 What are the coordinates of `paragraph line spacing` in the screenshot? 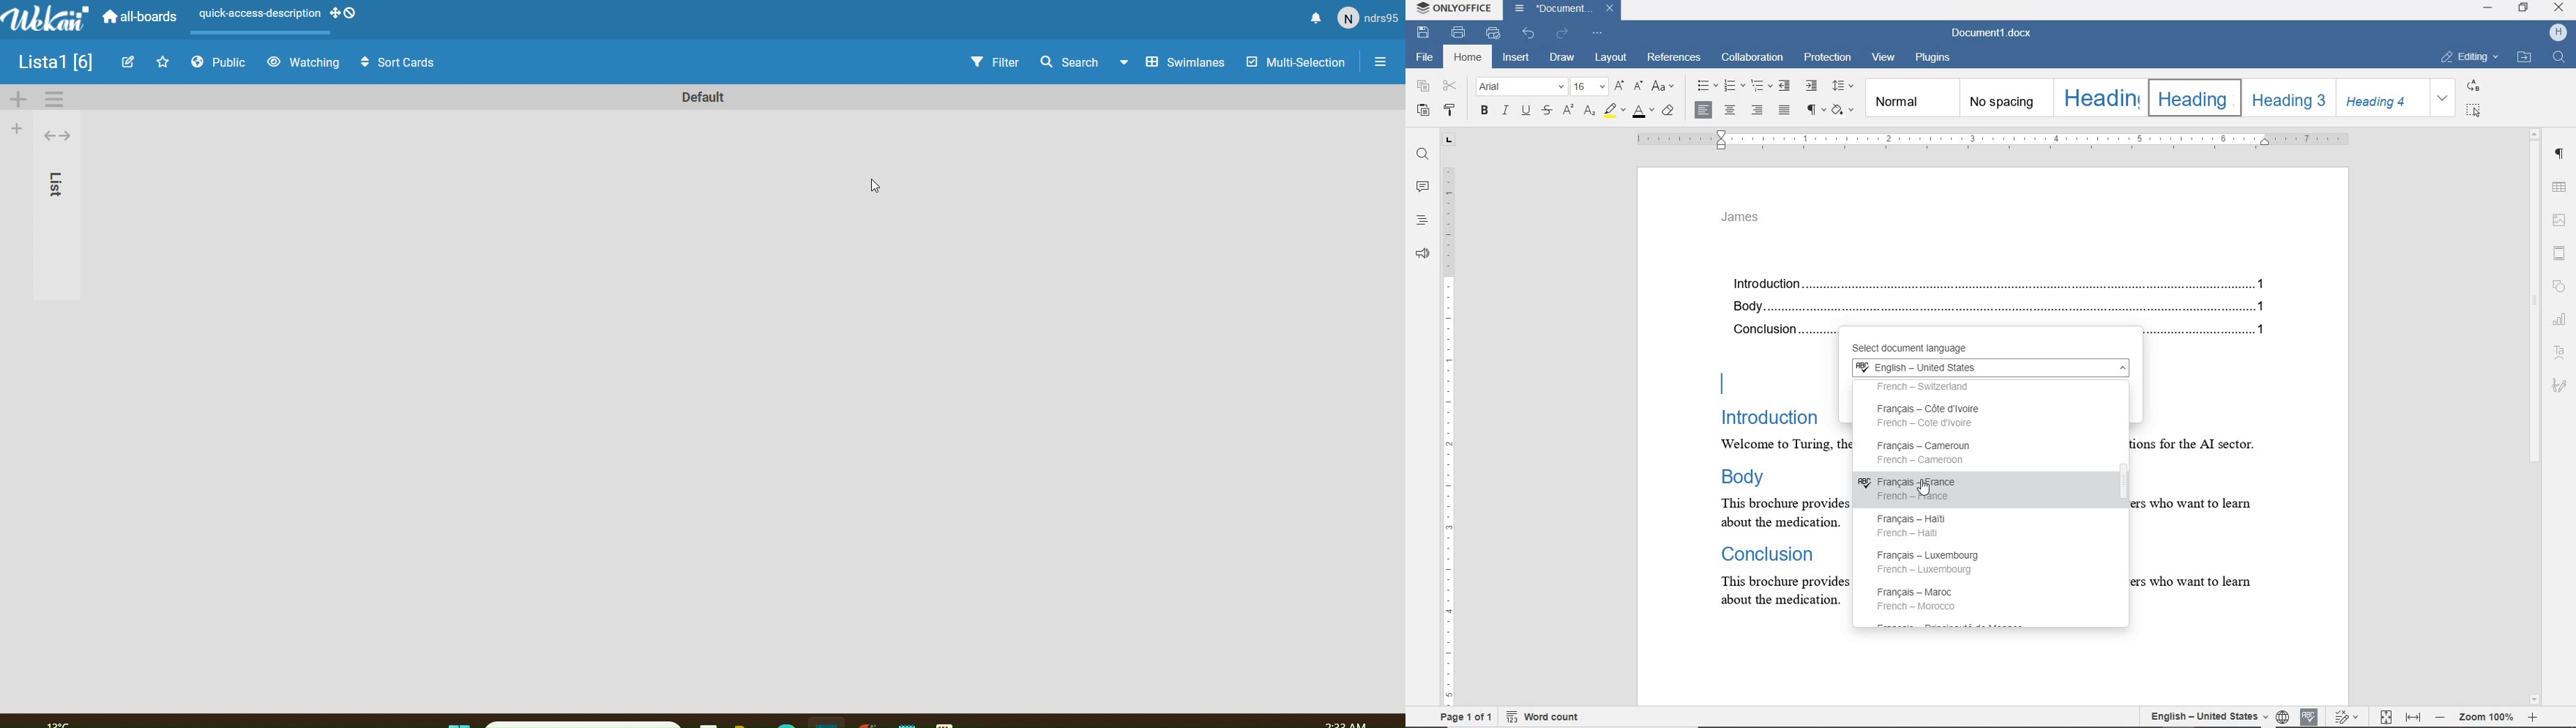 It's located at (1843, 86).